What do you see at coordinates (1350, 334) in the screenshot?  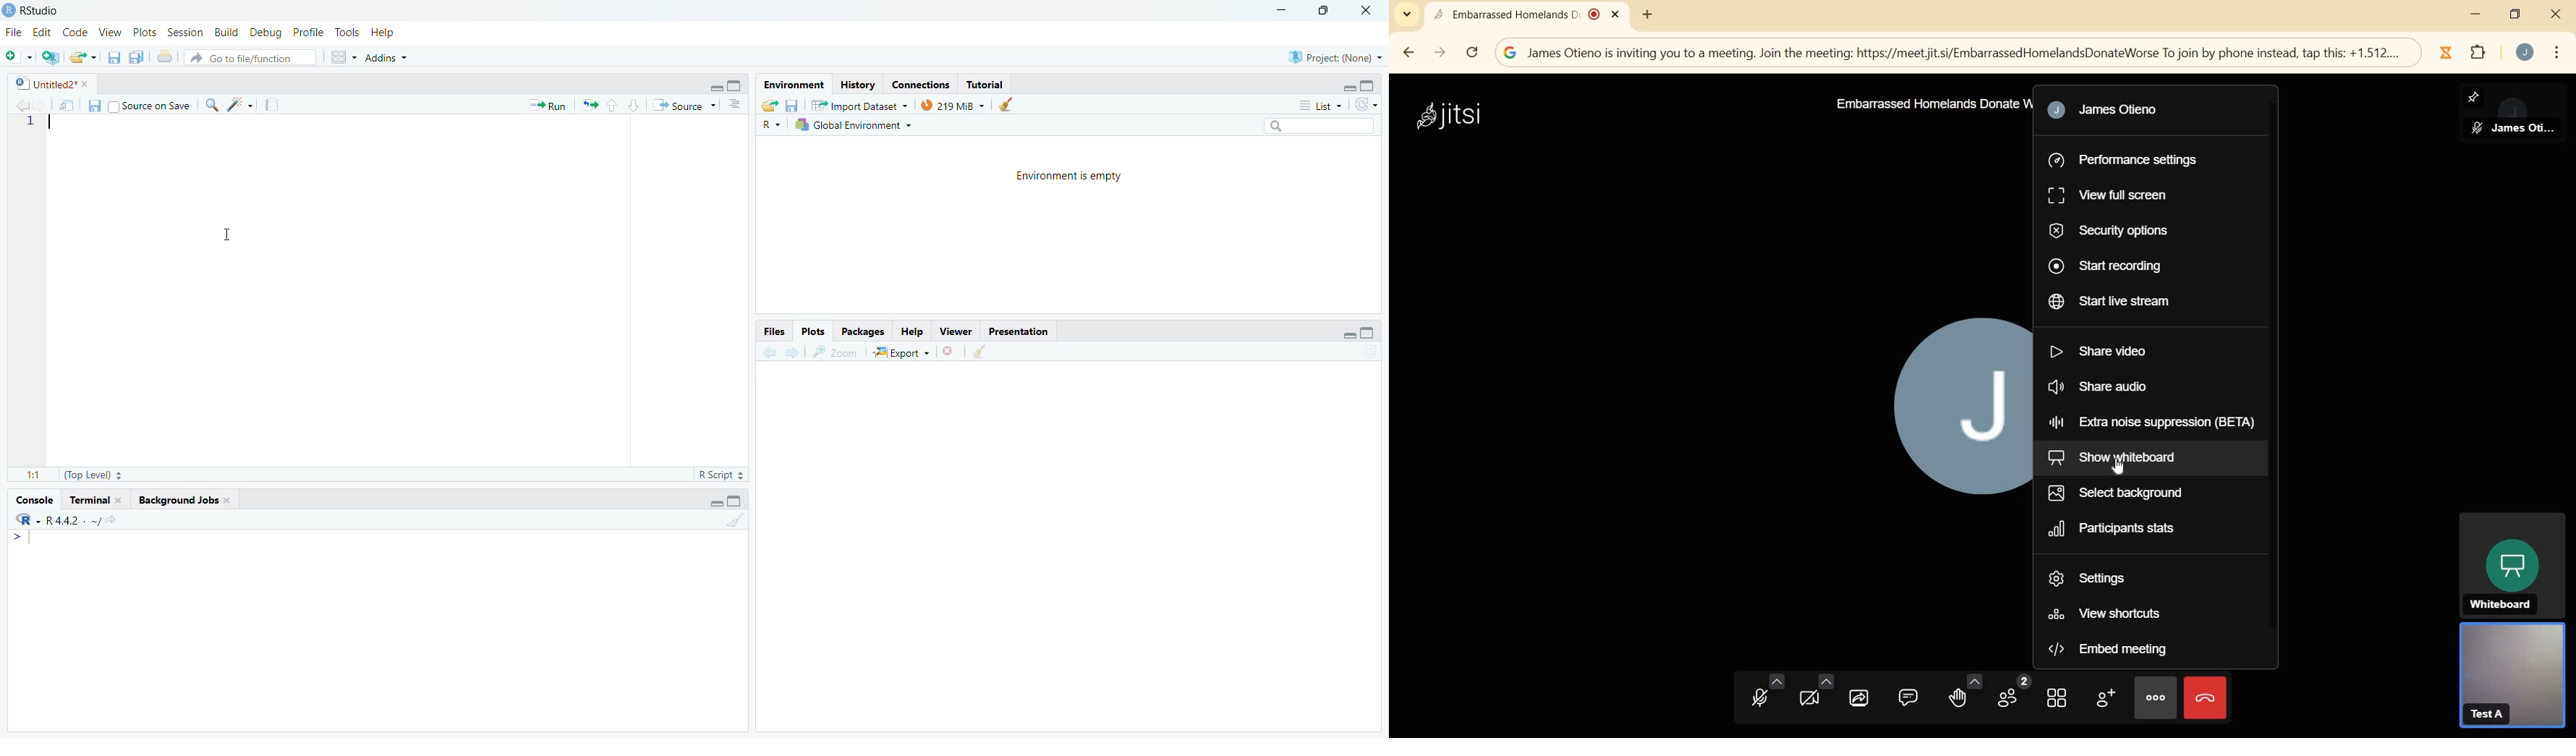 I see `Hide` at bounding box center [1350, 334].